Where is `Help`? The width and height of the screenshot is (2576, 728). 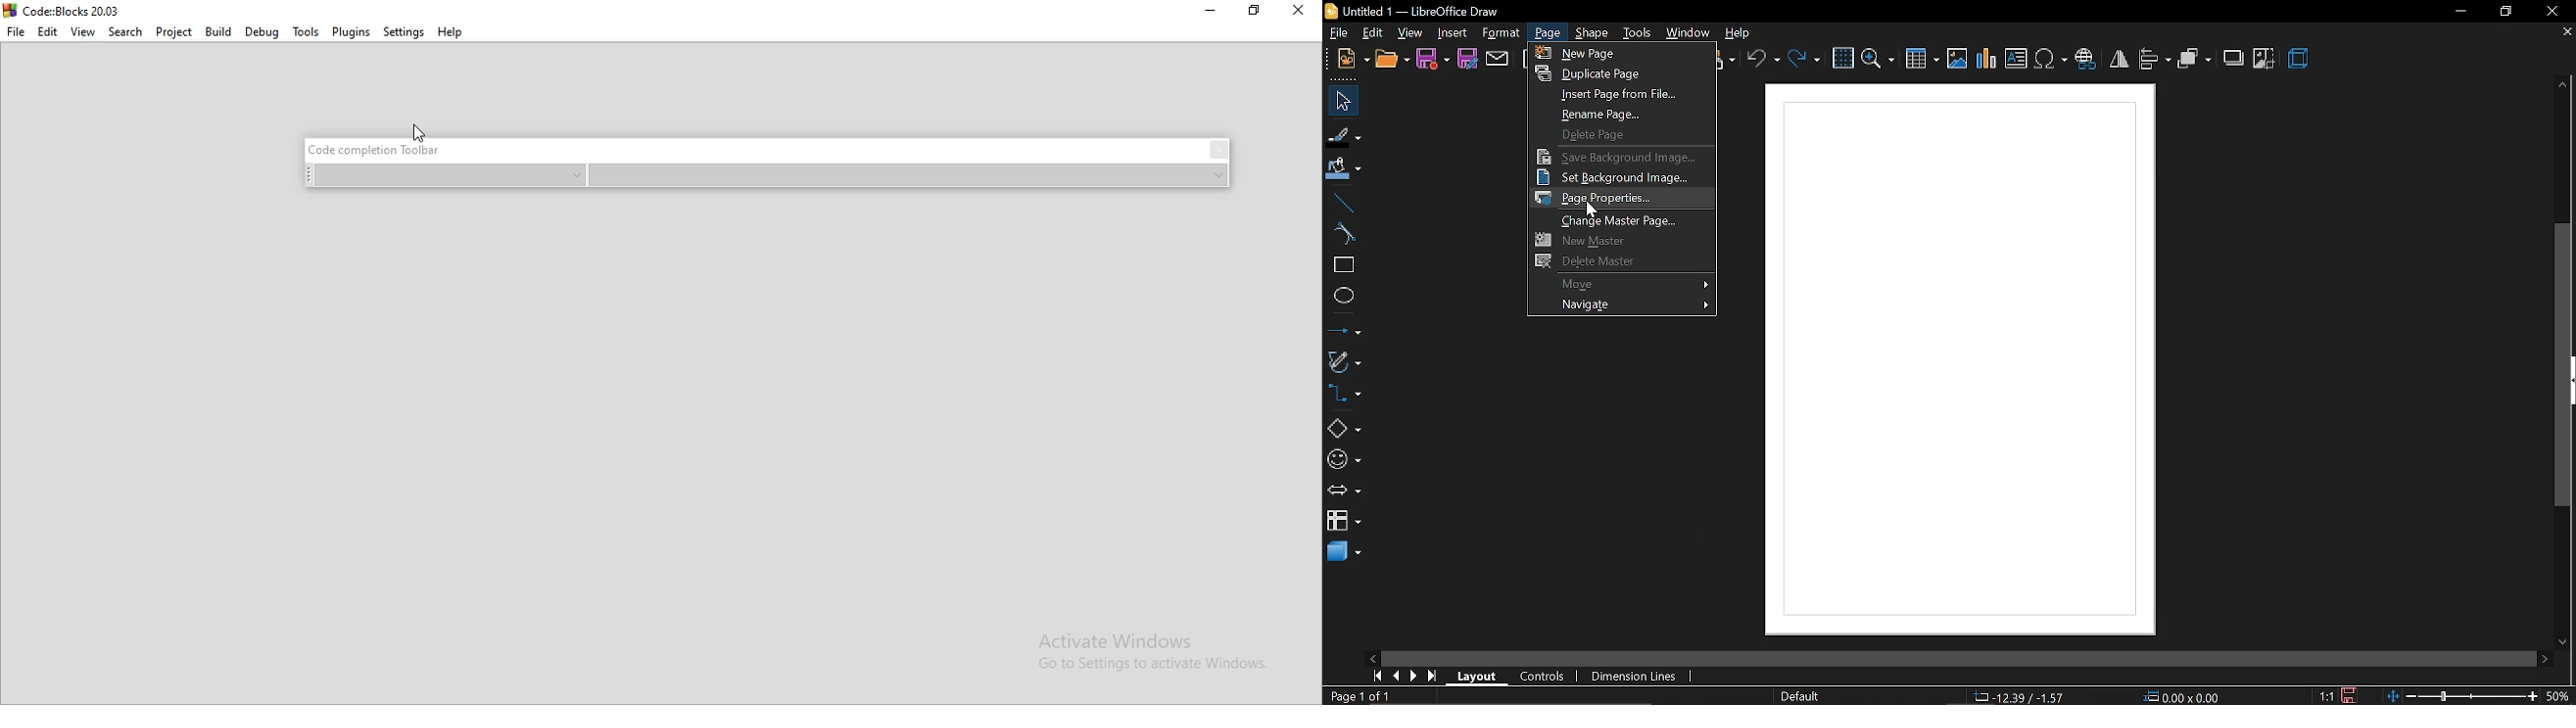
Help is located at coordinates (453, 33).